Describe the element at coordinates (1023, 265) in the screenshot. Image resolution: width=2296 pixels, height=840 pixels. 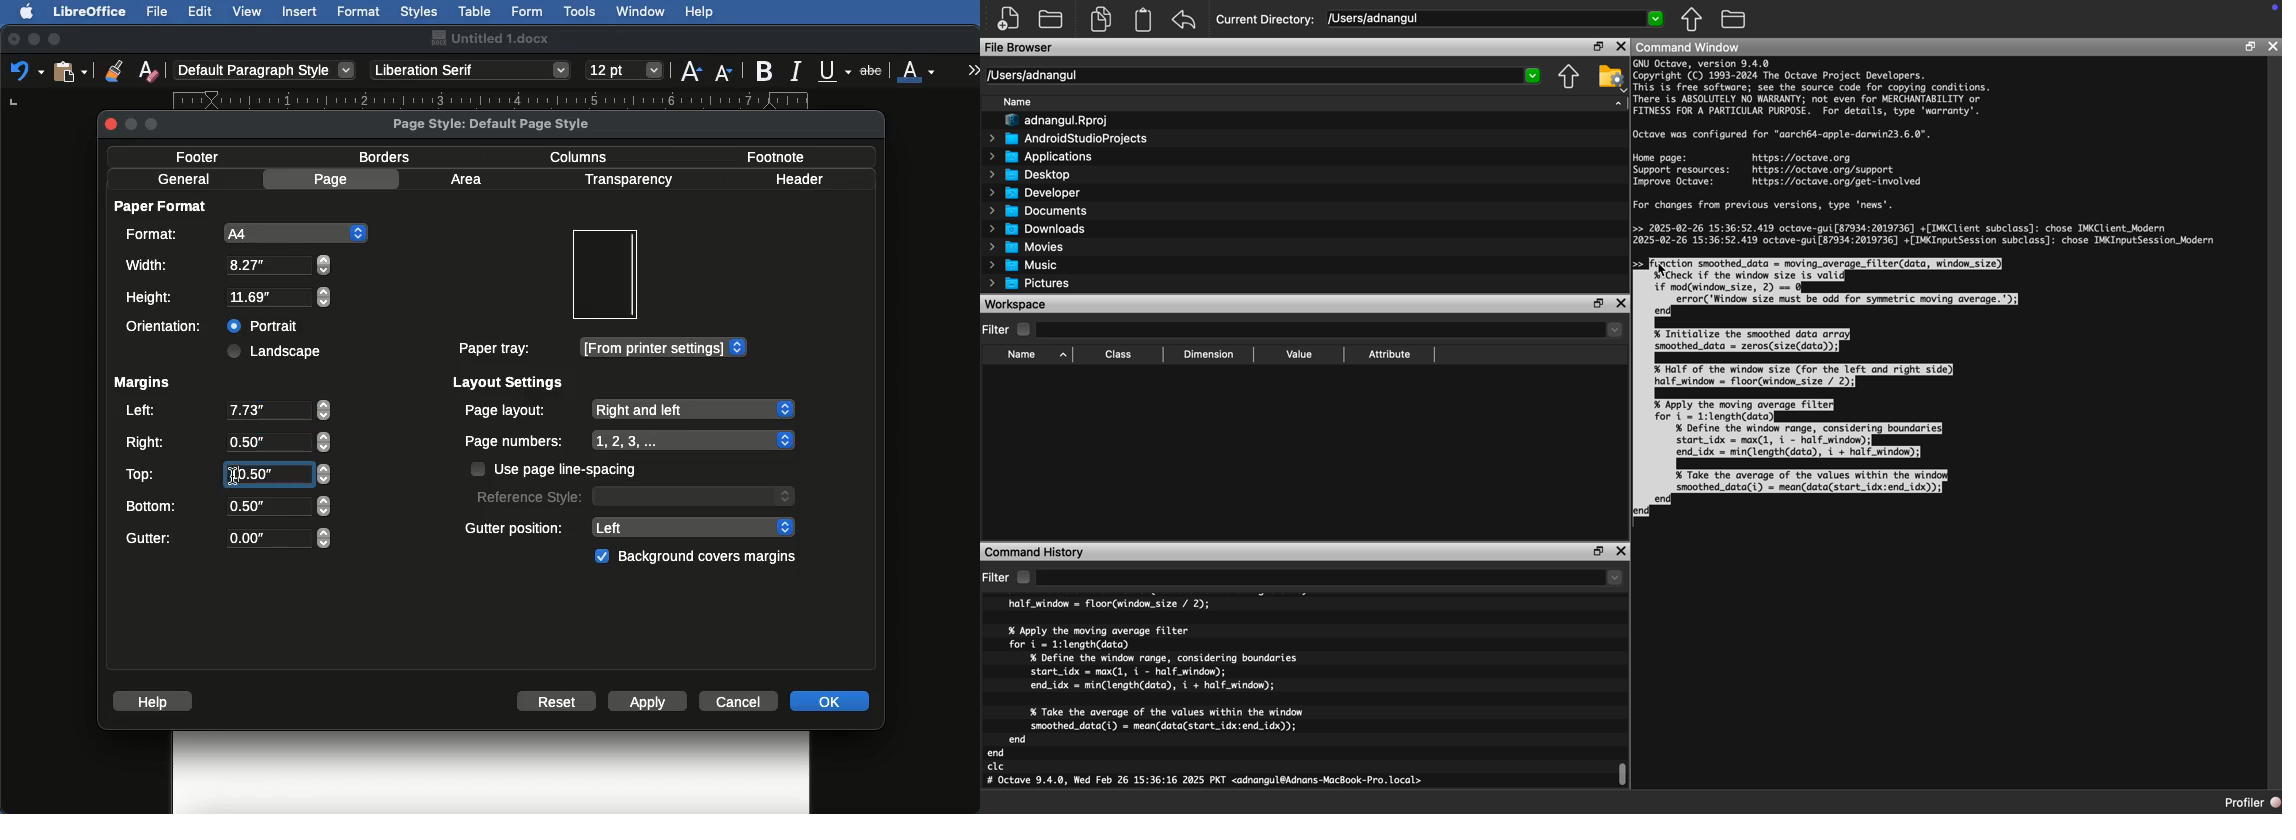
I see `Music` at that location.